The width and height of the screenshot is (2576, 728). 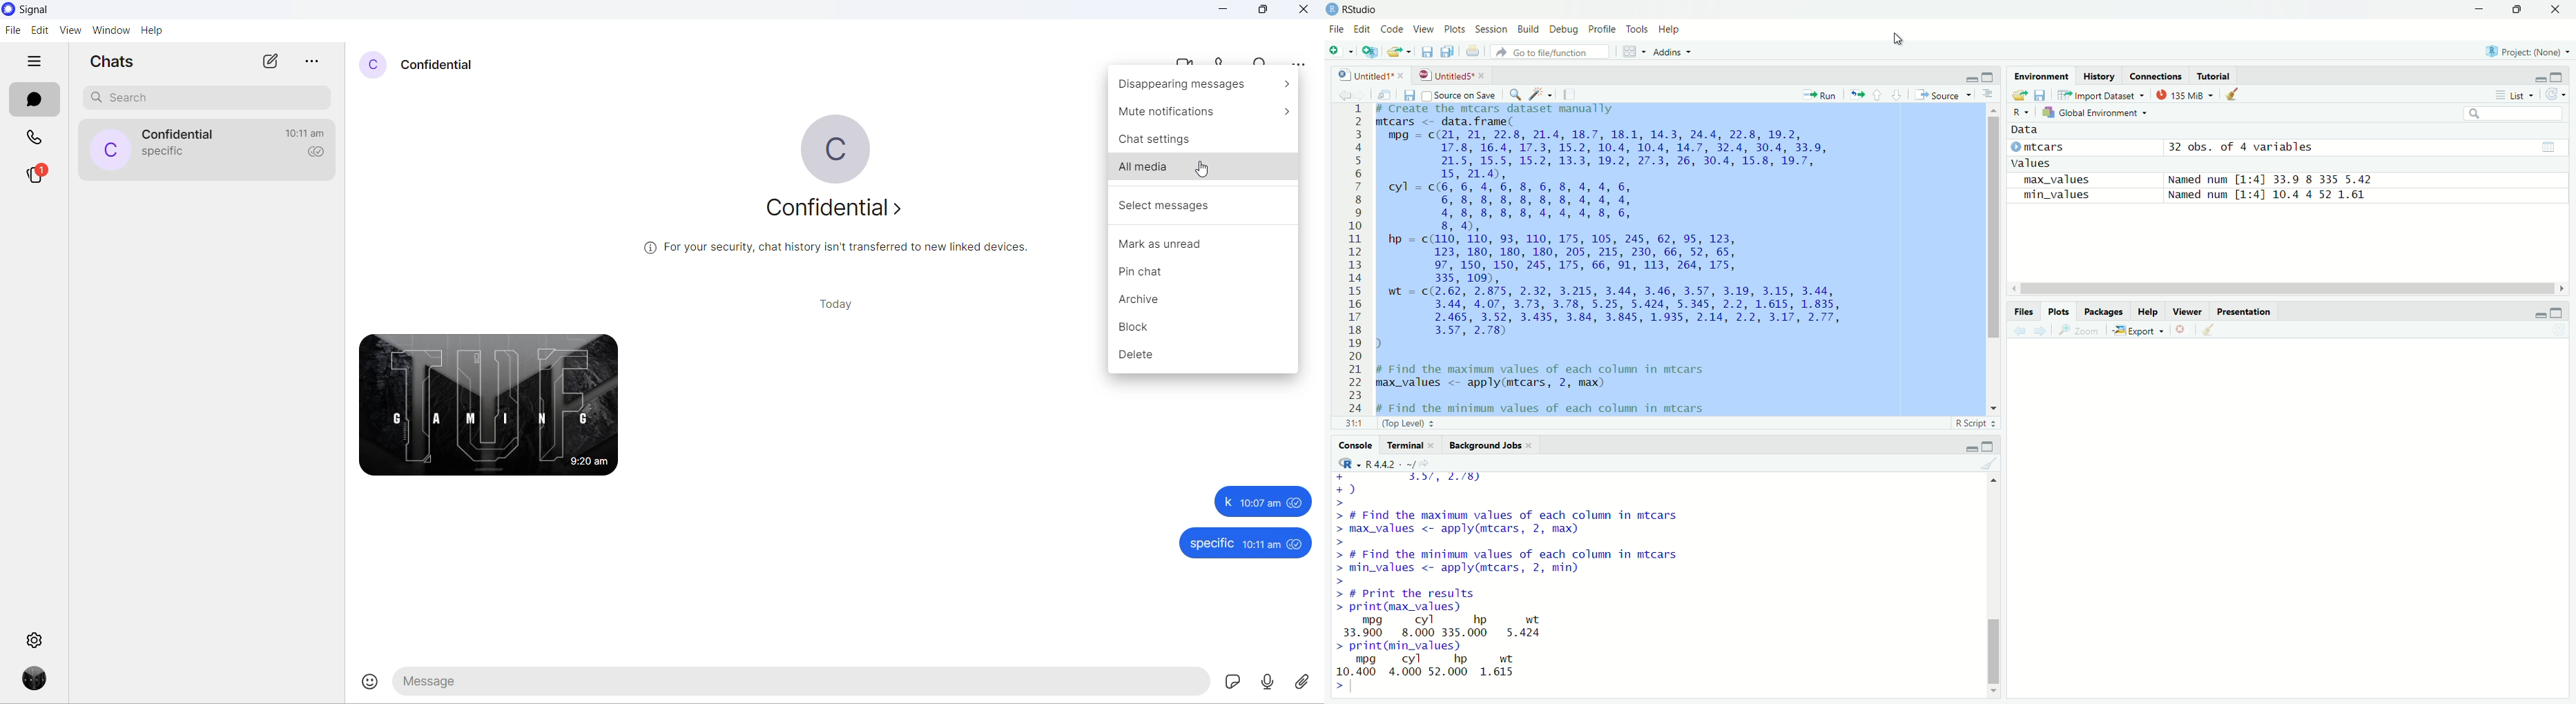 I want to click on Session, so click(x=1492, y=29).